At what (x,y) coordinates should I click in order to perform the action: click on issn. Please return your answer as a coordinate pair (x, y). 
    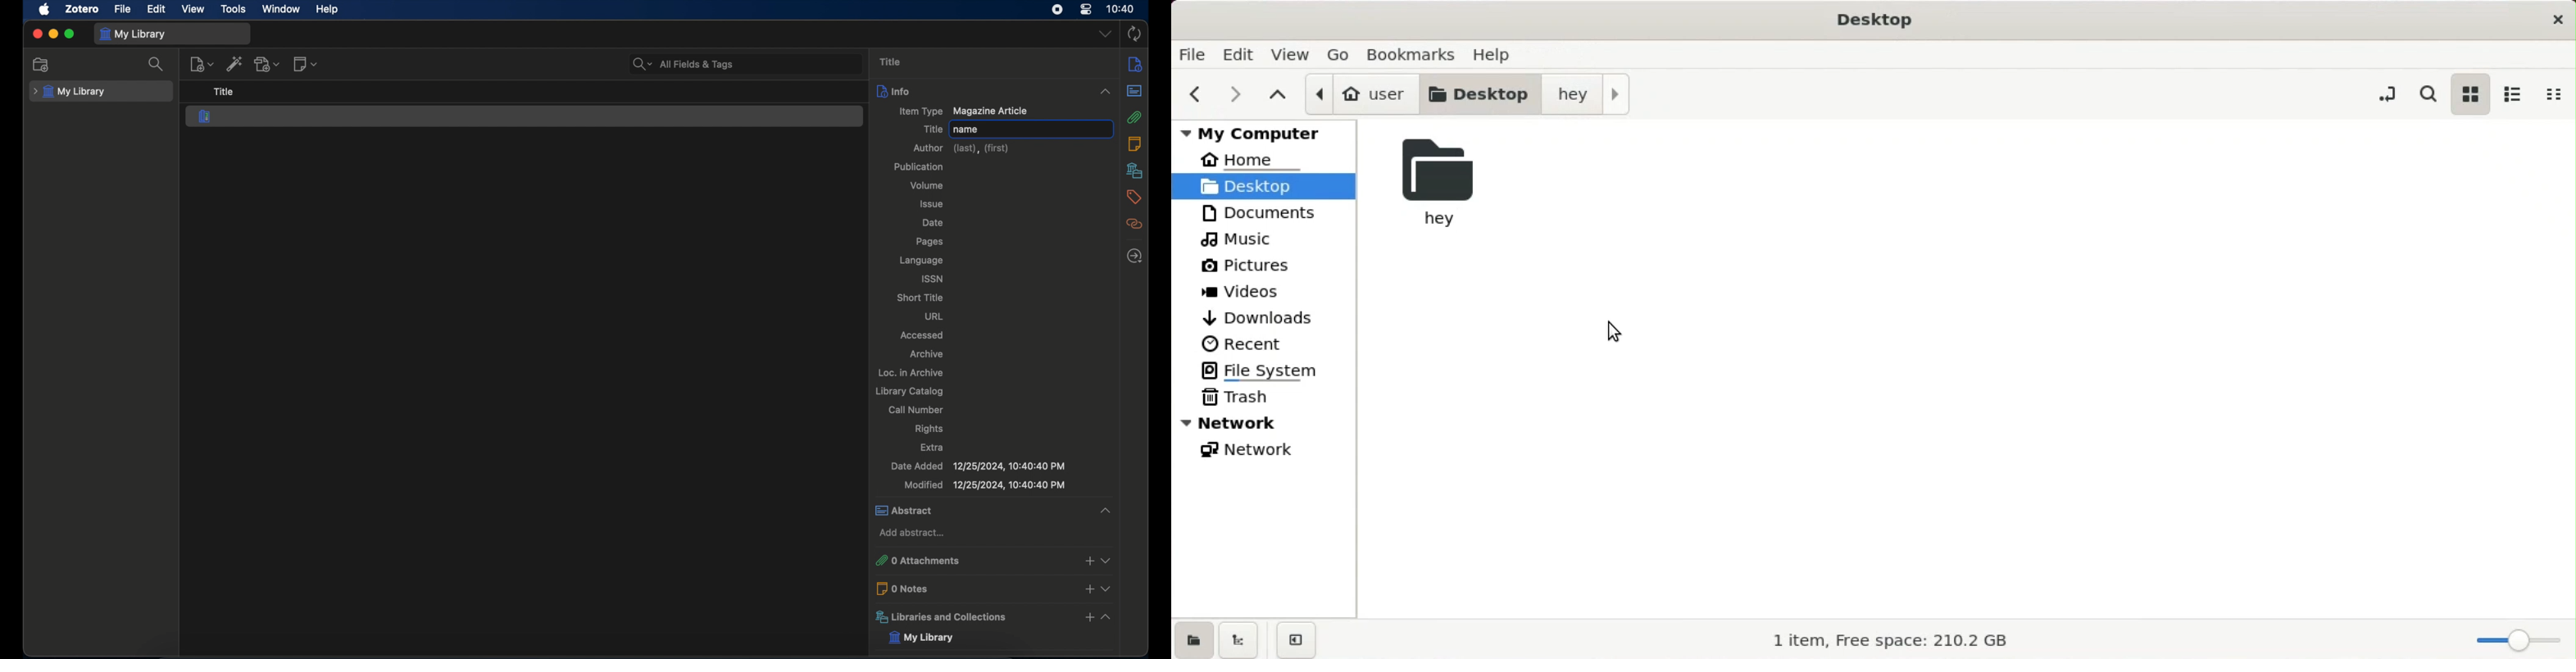
    Looking at the image, I should click on (933, 278).